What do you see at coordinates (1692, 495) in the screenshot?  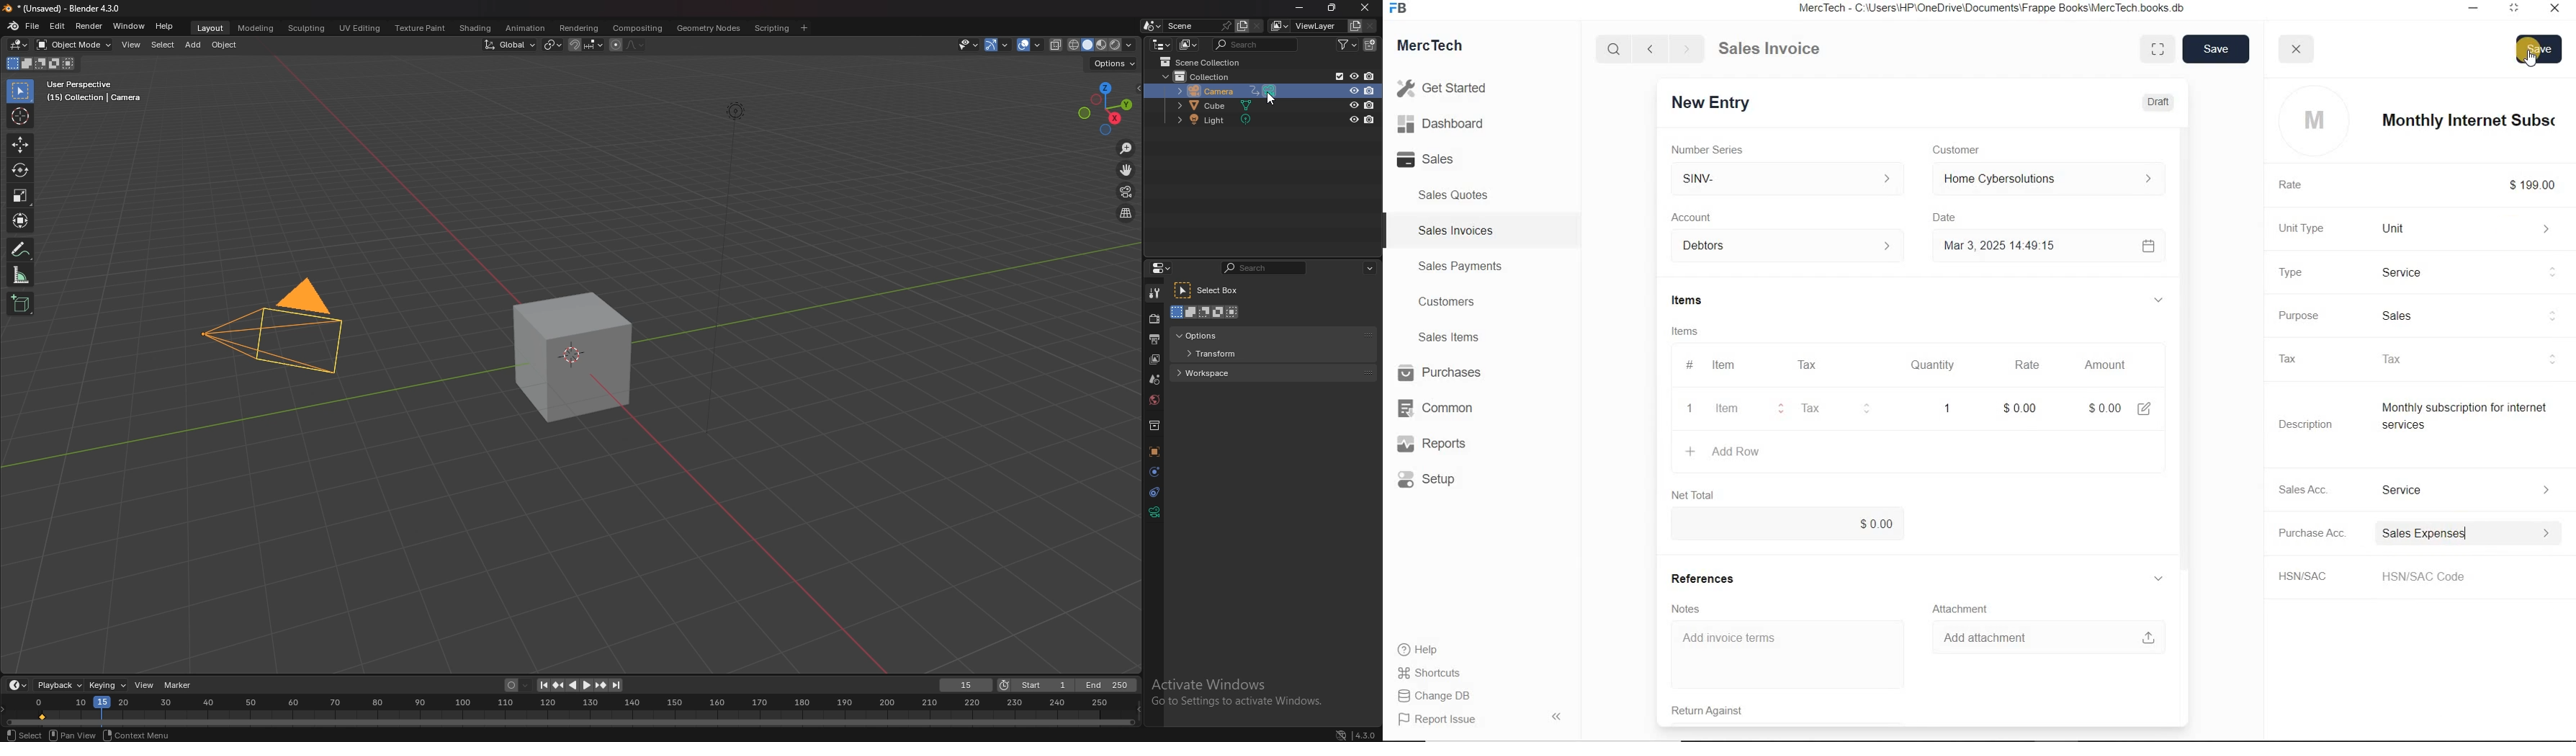 I see `Net Total` at bounding box center [1692, 495].